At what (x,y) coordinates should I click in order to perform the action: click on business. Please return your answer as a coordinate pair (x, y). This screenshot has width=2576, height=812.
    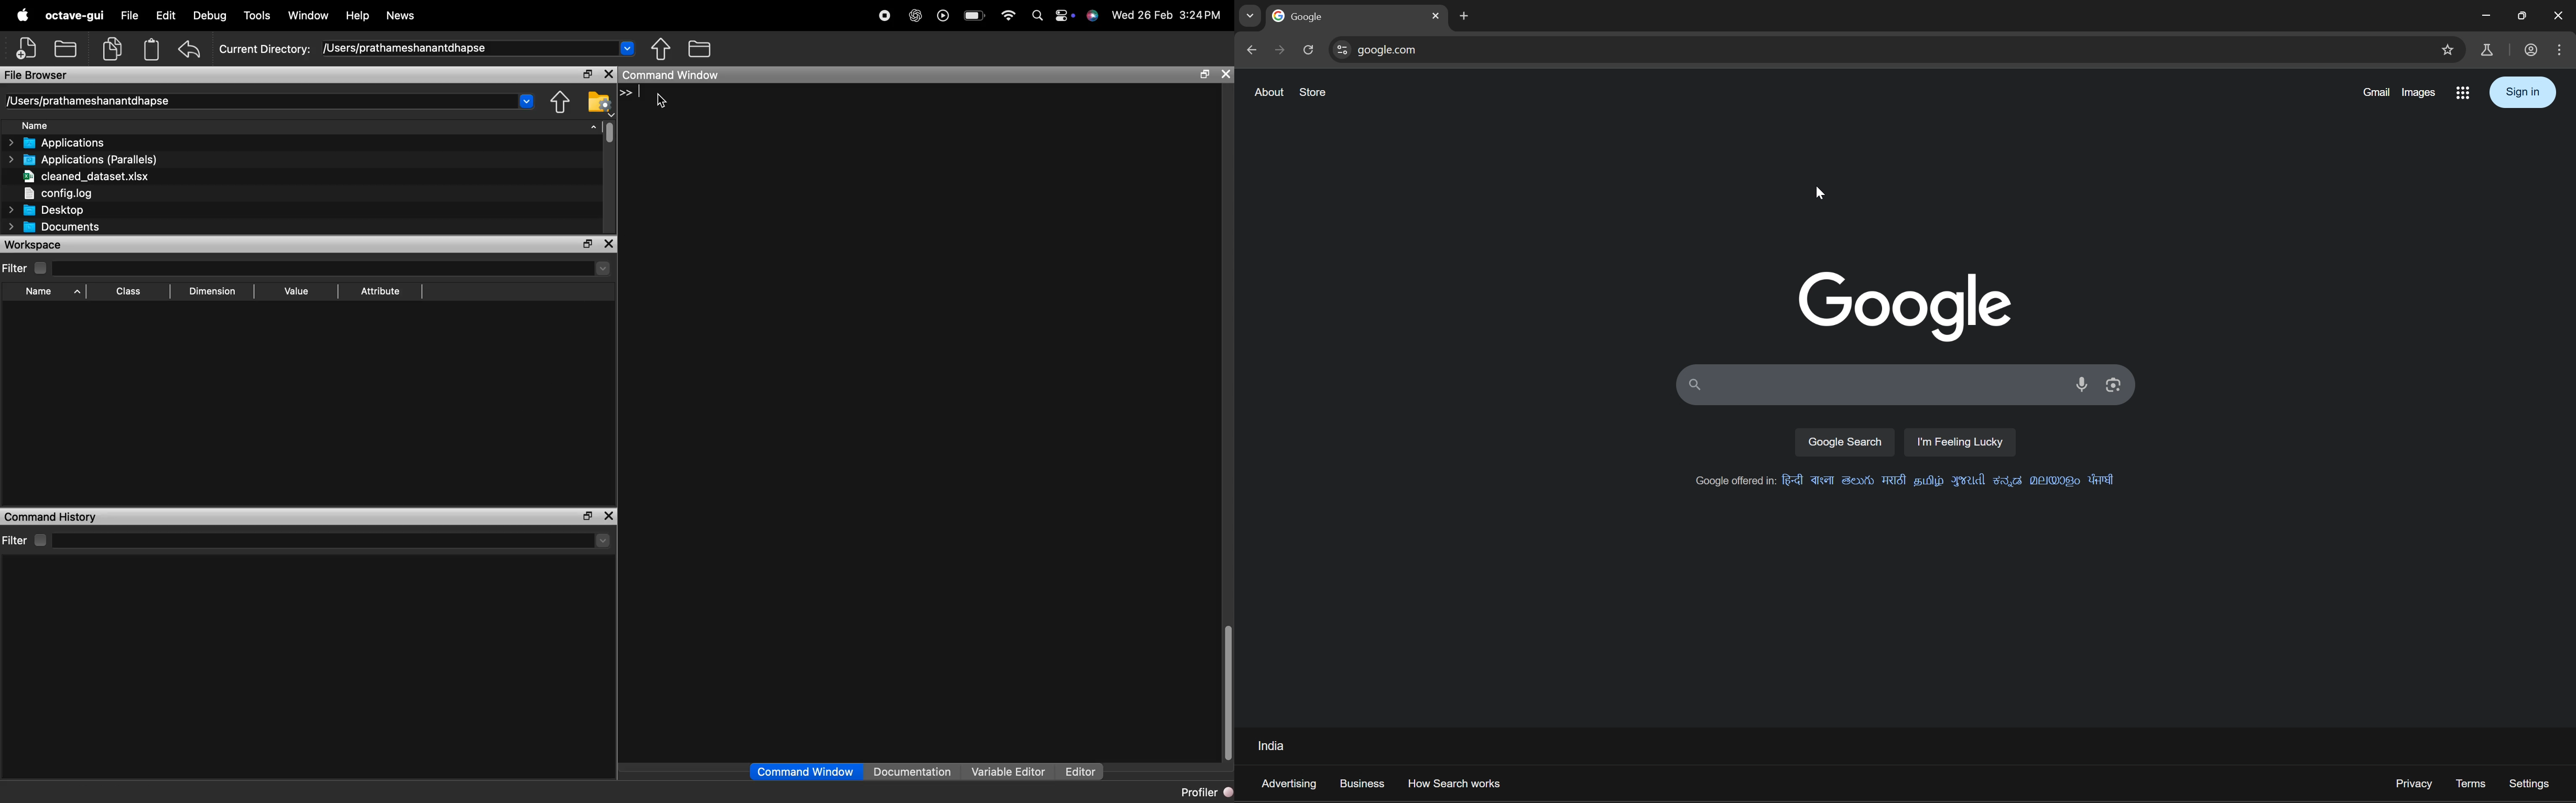
    Looking at the image, I should click on (1362, 782).